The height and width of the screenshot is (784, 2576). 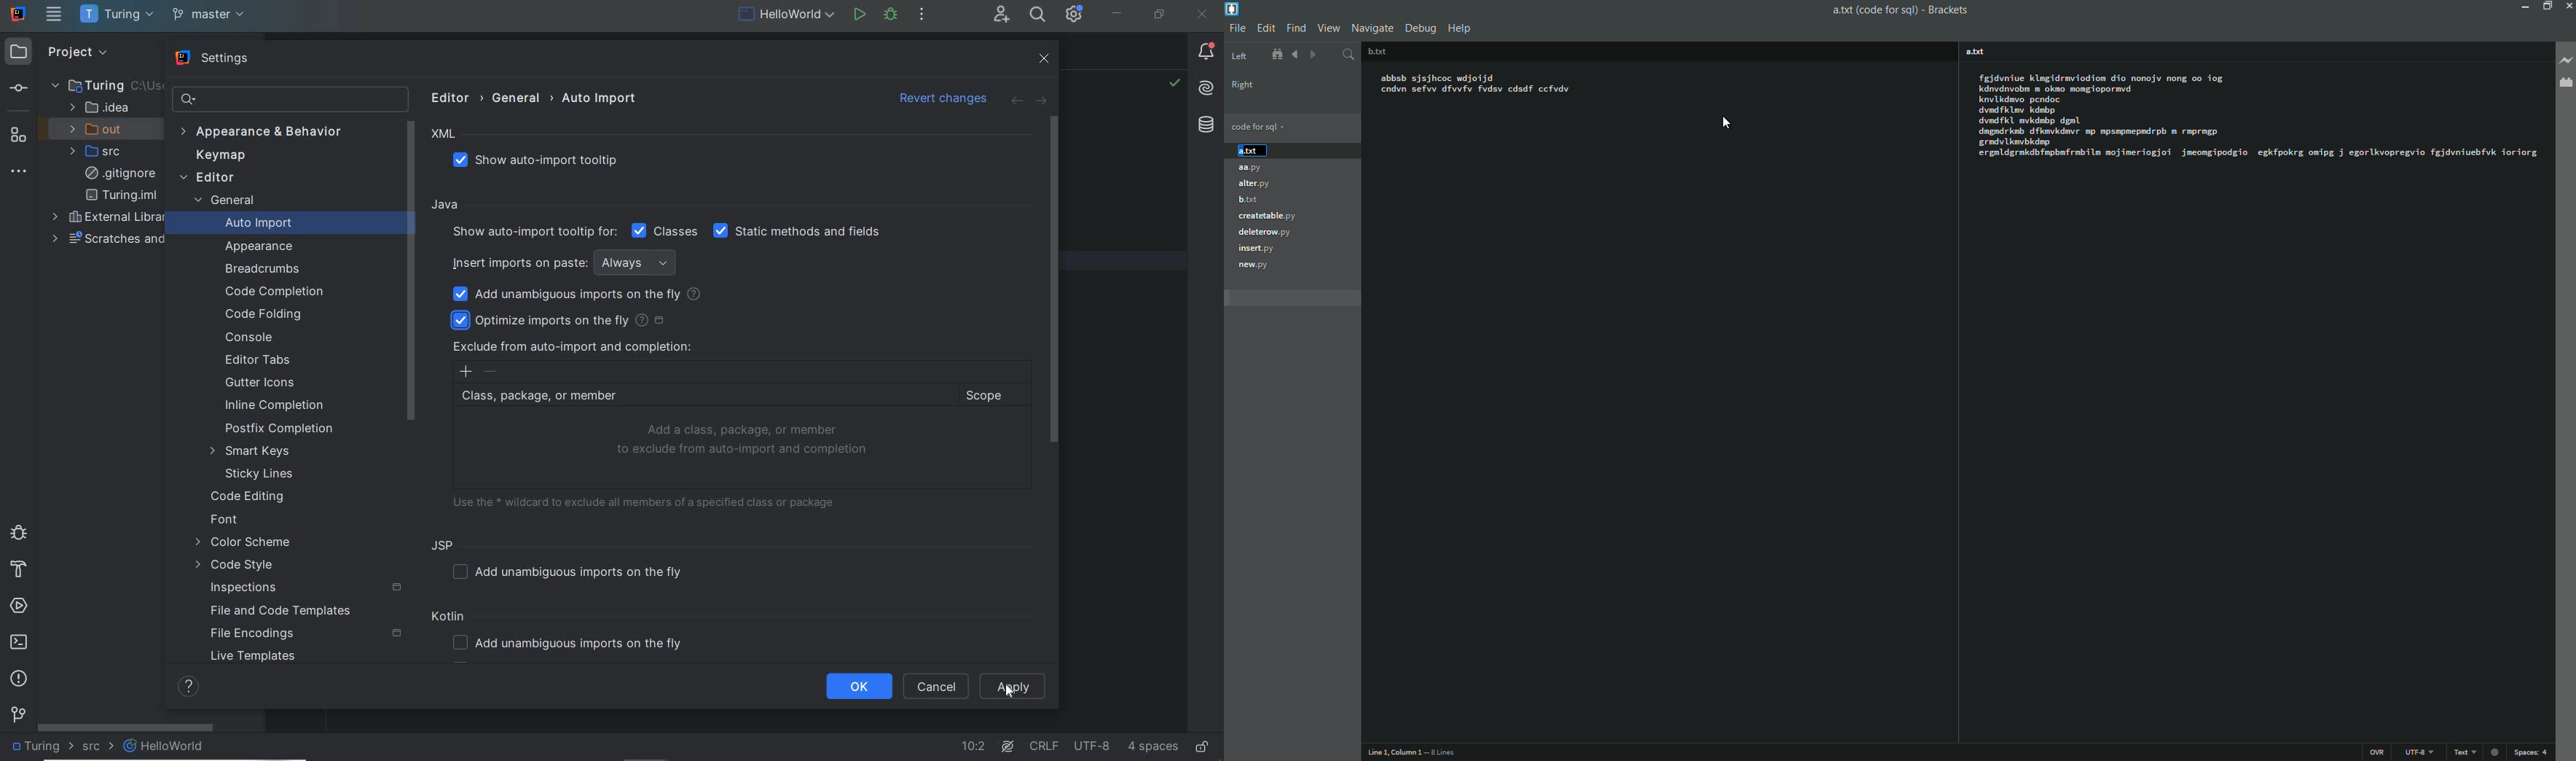 I want to click on LIVE TEMPLATES, so click(x=259, y=659).